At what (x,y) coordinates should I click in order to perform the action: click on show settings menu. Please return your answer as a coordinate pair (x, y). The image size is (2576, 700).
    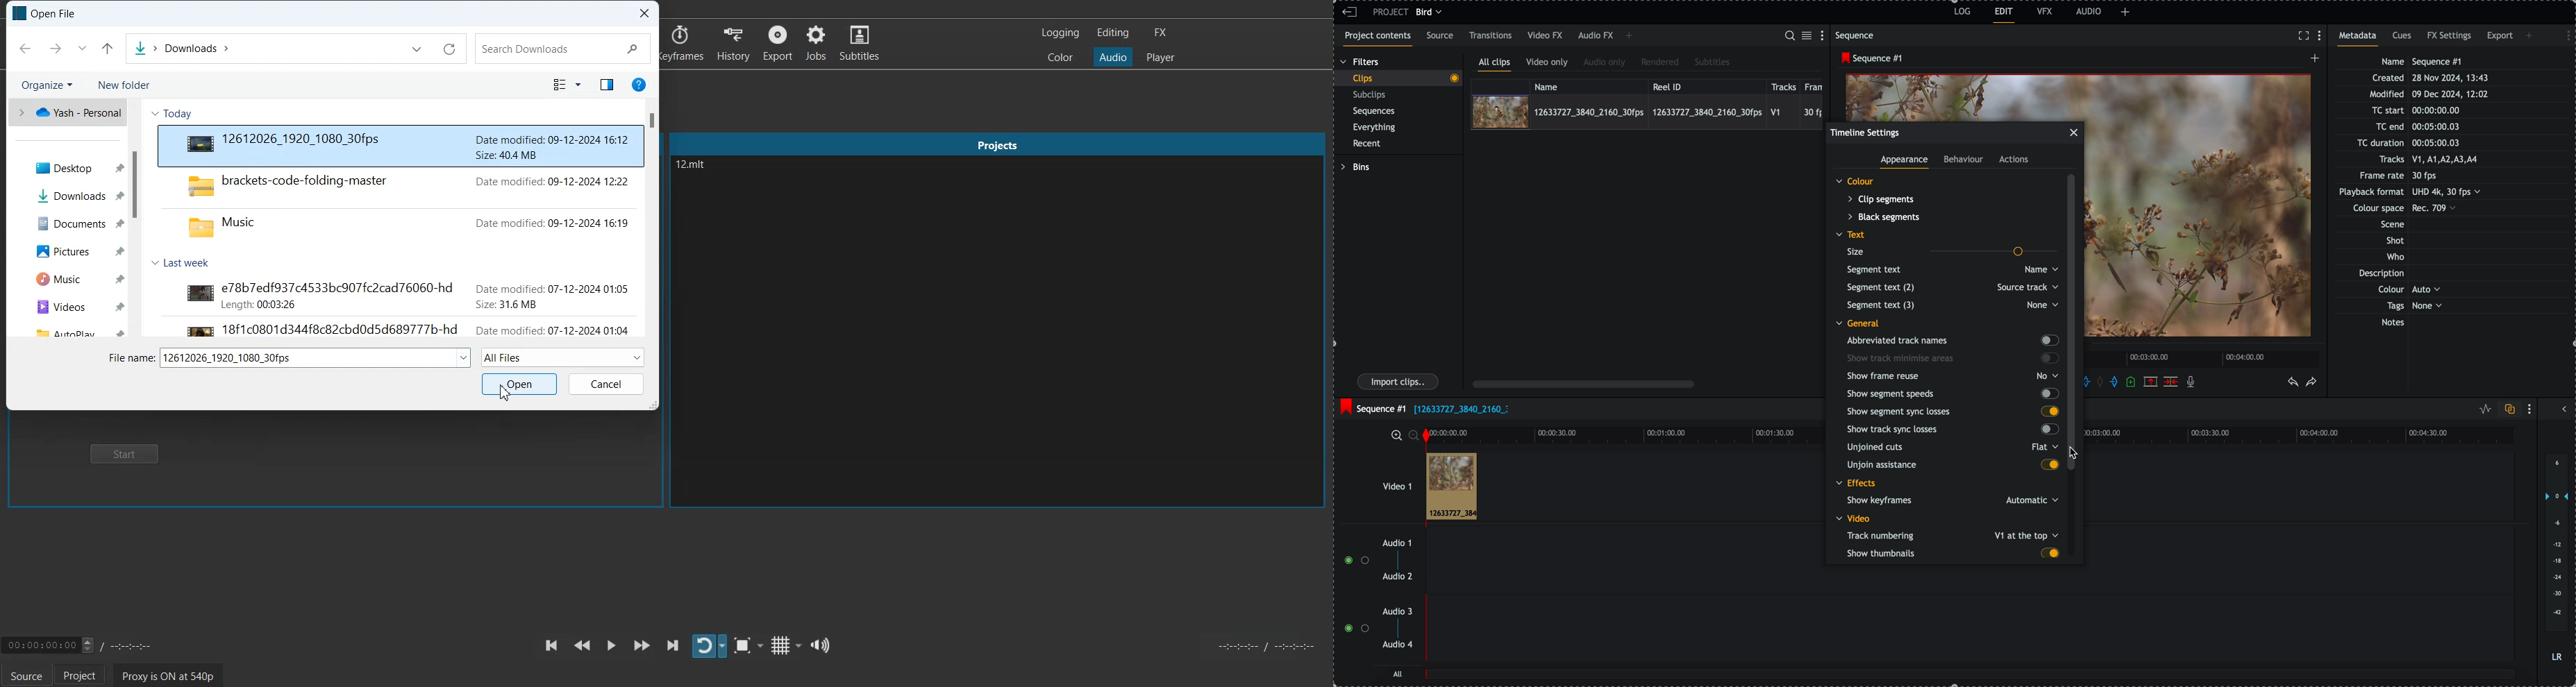
    Looking at the image, I should click on (1824, 35).